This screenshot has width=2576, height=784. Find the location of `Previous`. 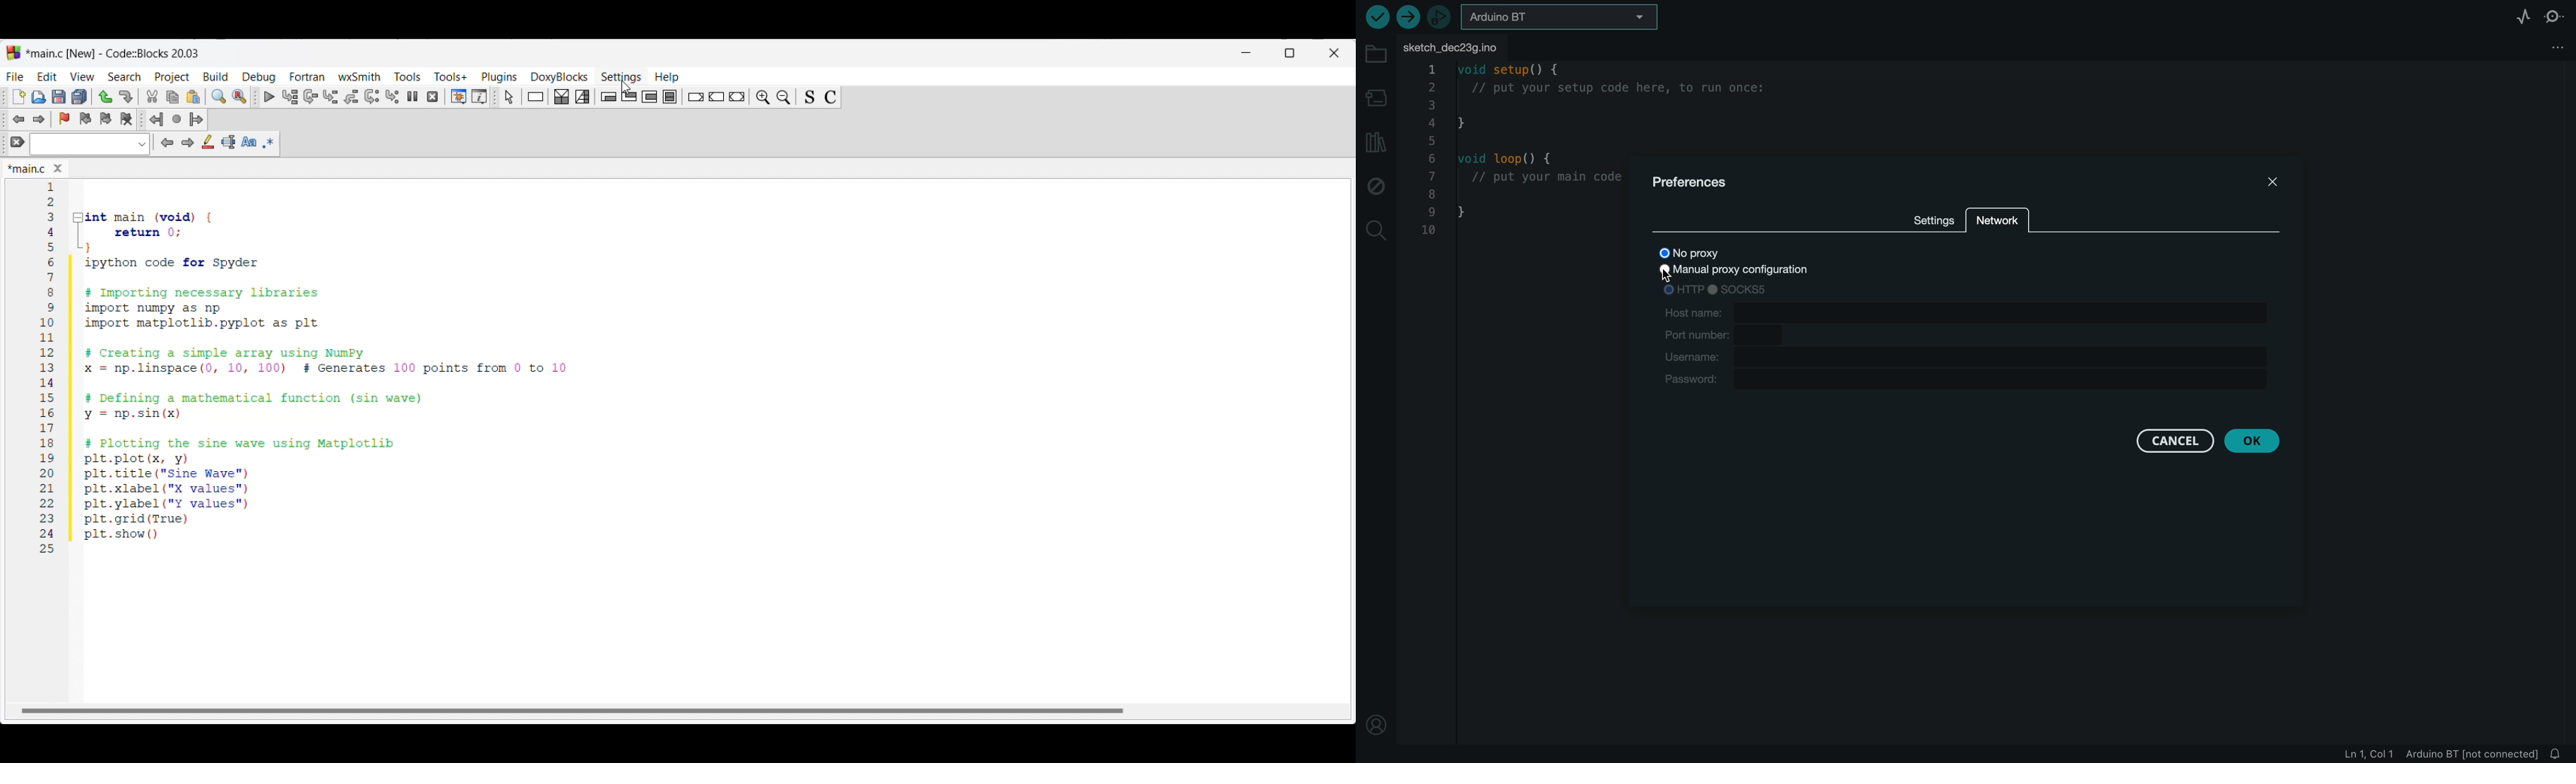

Previous is located at coordinates (167, 143).